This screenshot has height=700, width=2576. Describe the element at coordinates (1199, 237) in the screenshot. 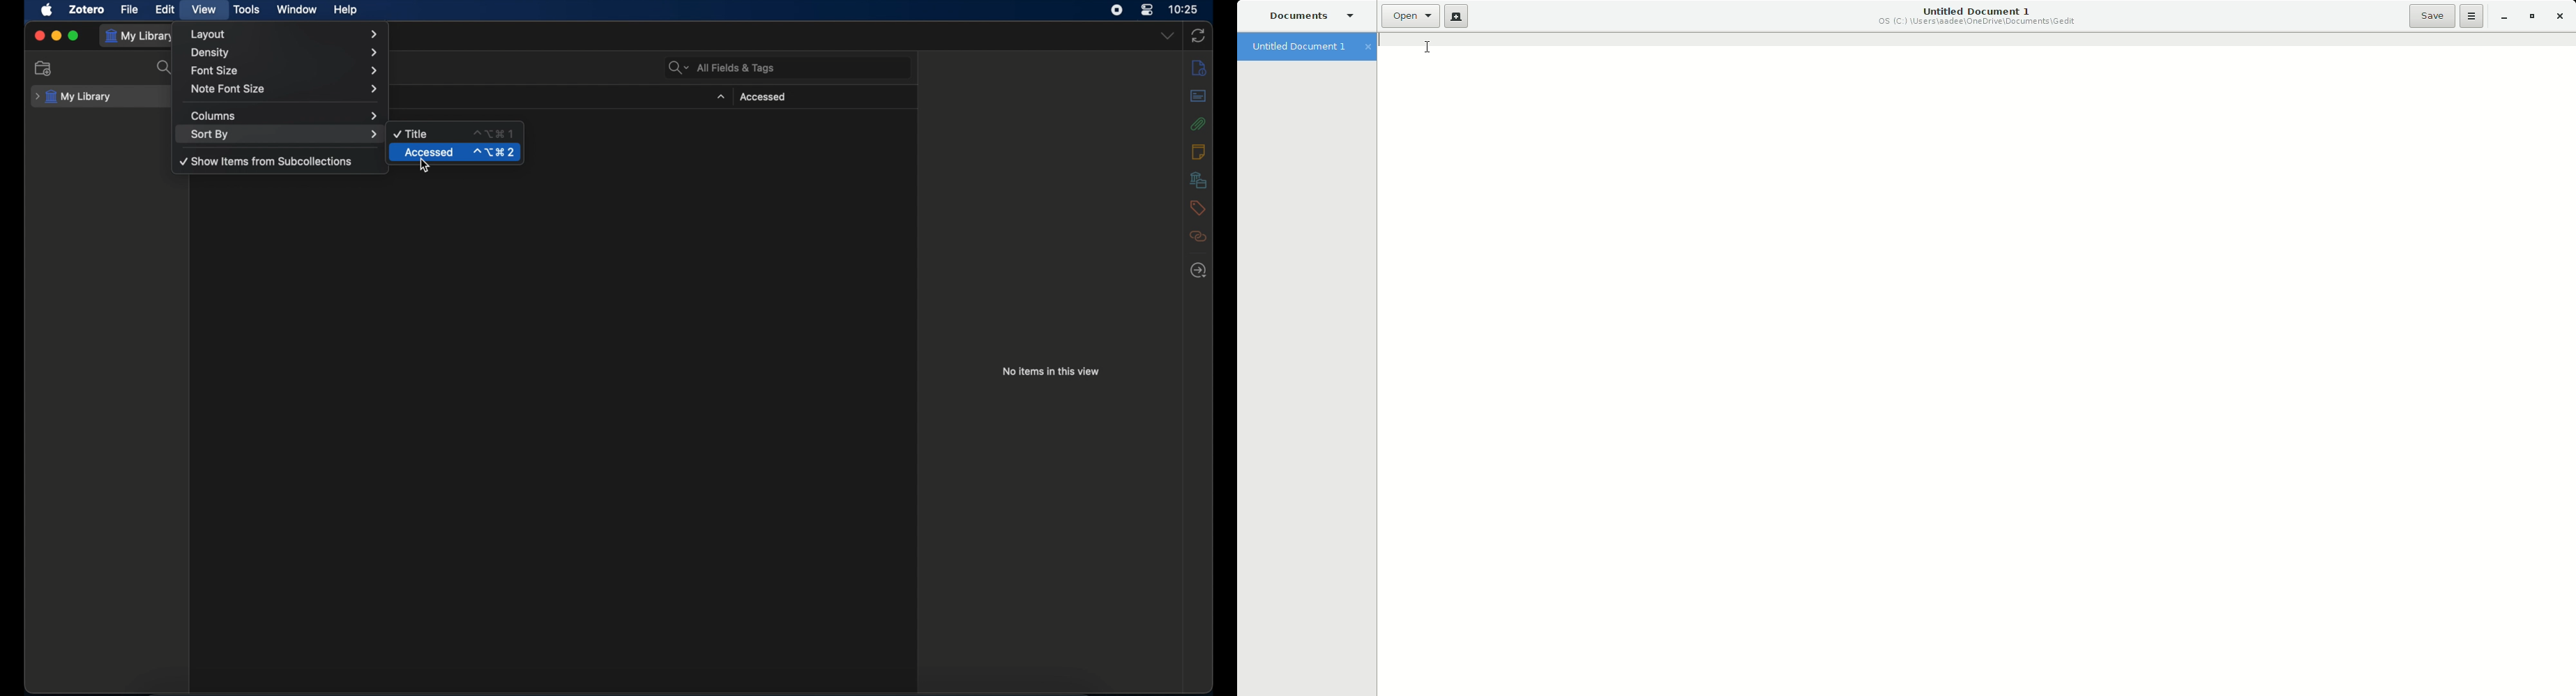

I see `related` at that location.